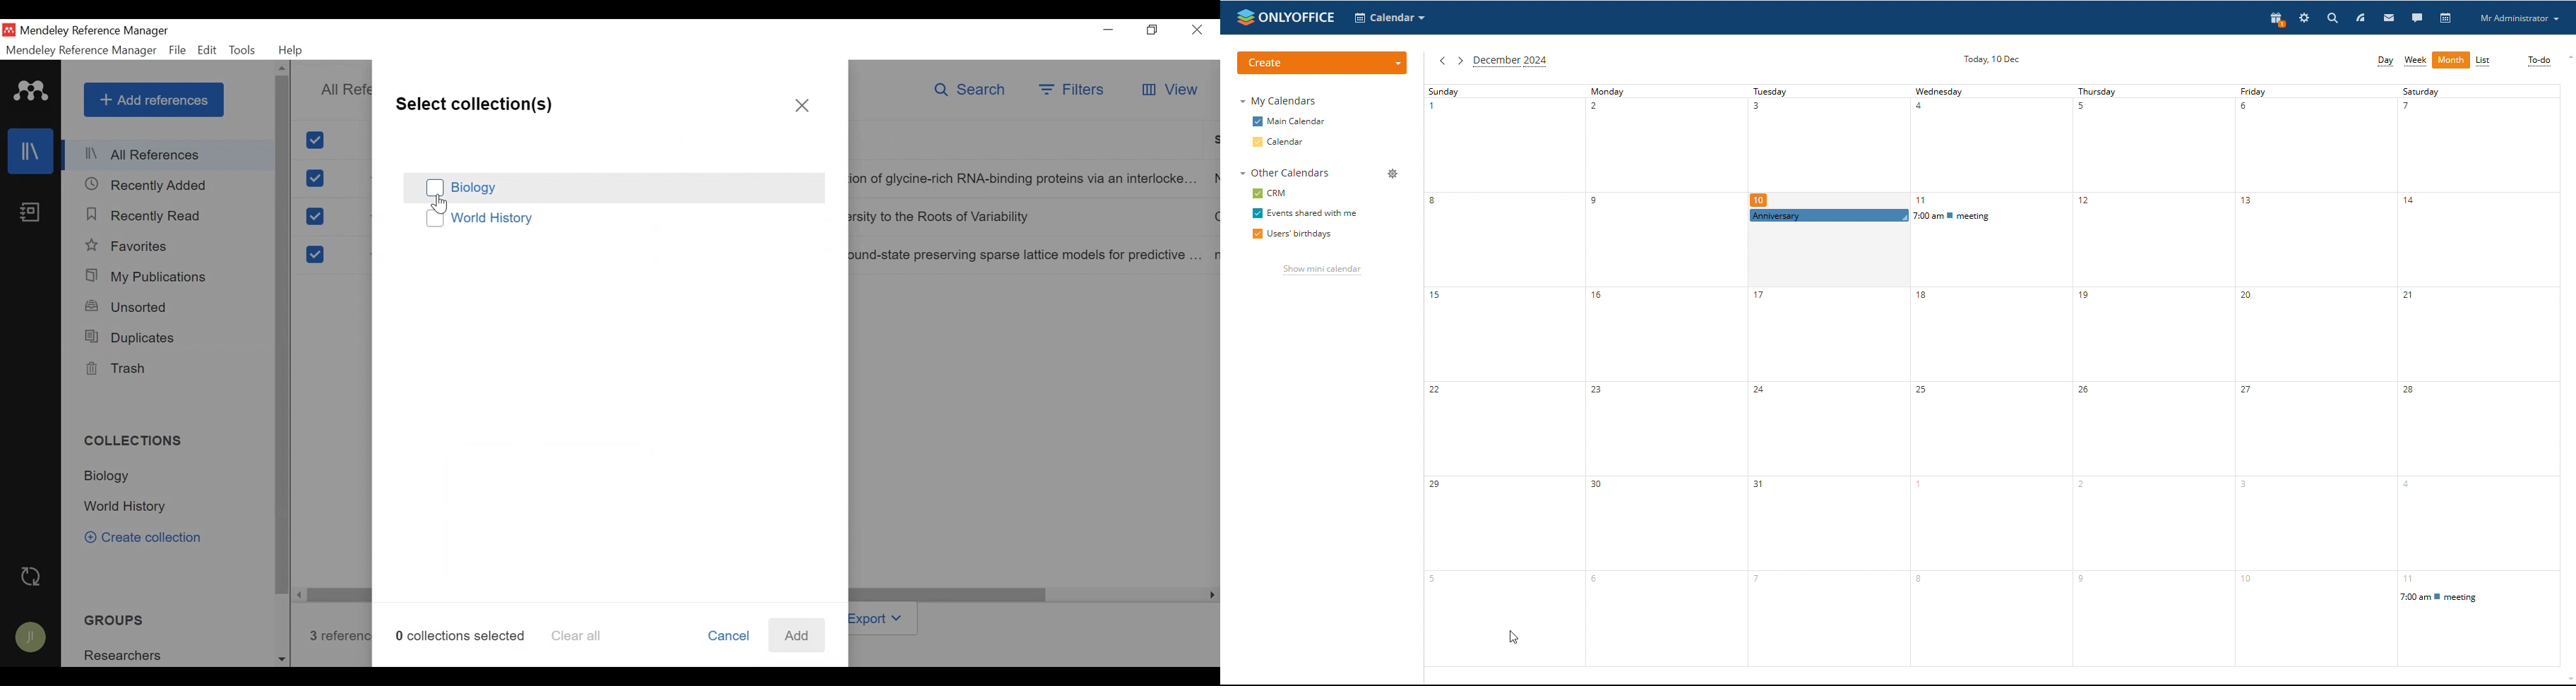  Describe the element at coordinates (9, 30) in the screenshot. I see `Mendeley Desktop Icon` at that location.